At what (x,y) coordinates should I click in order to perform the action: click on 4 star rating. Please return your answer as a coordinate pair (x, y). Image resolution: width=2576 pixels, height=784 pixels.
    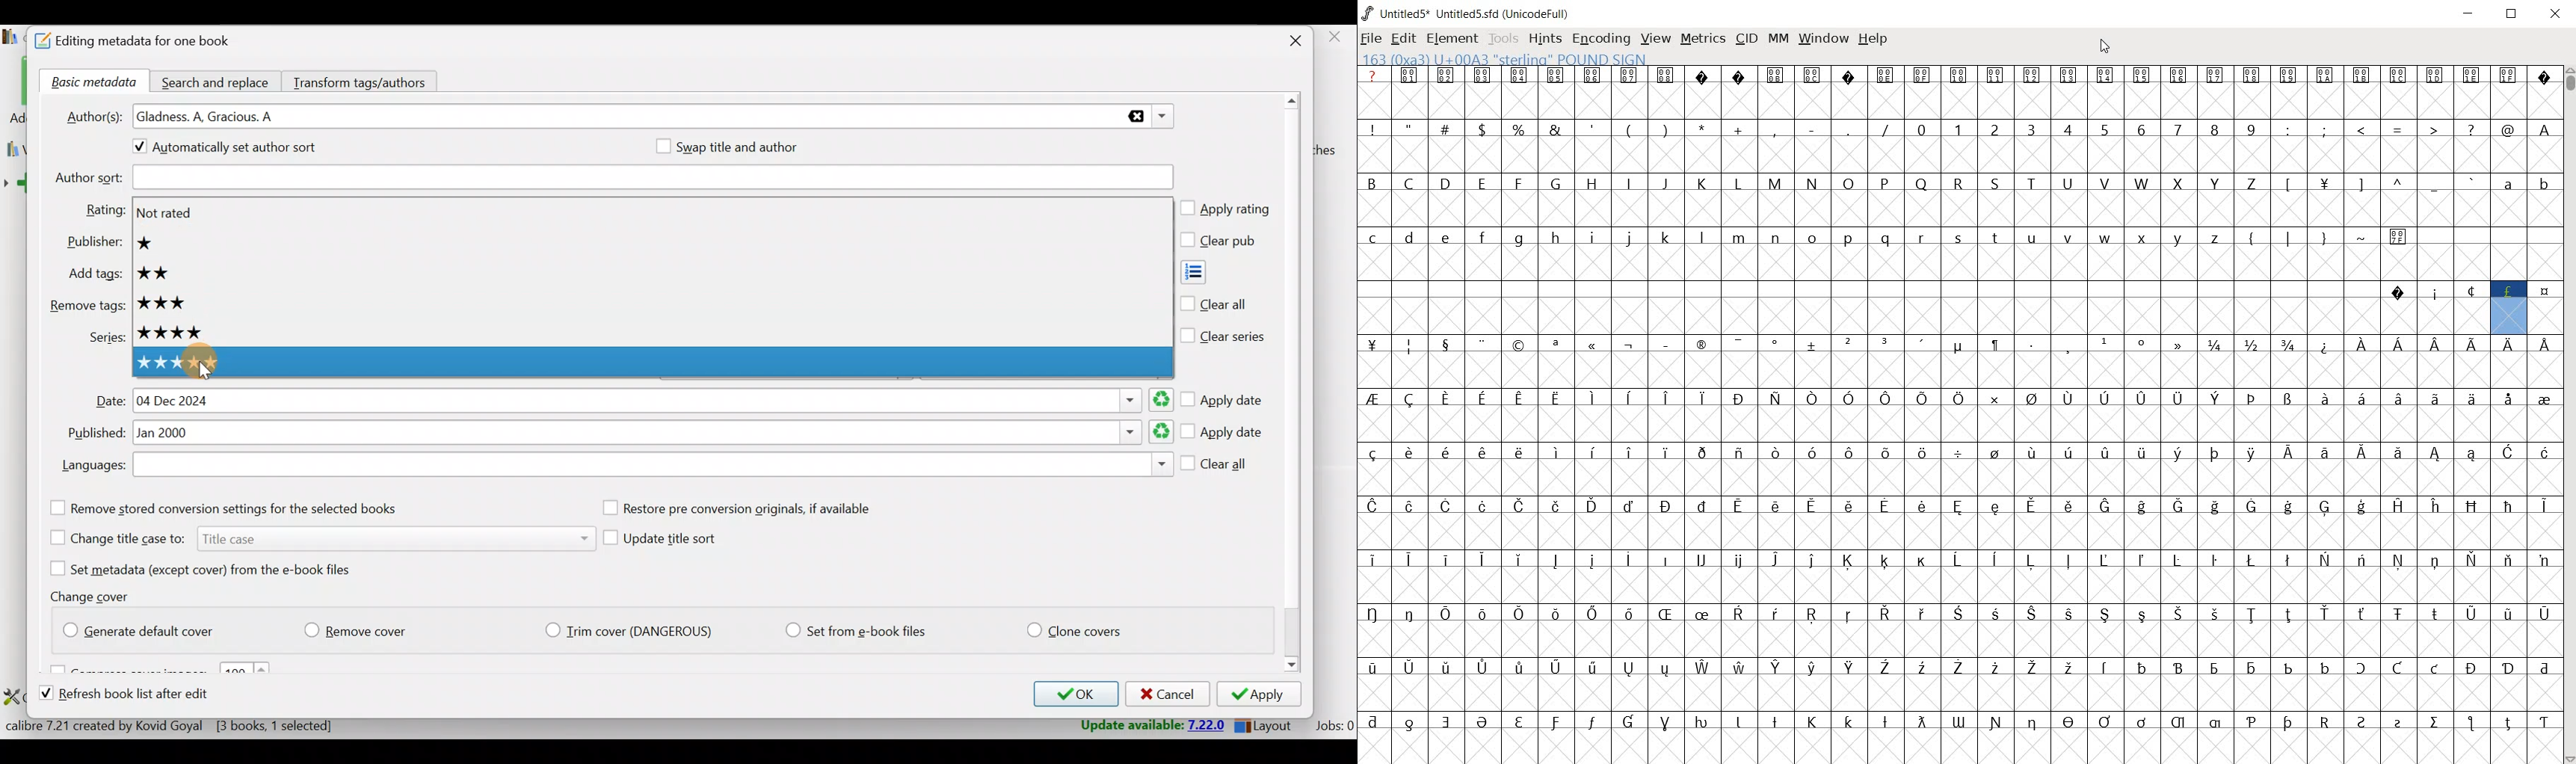
    Looking at the image, I should click on (192, 333).